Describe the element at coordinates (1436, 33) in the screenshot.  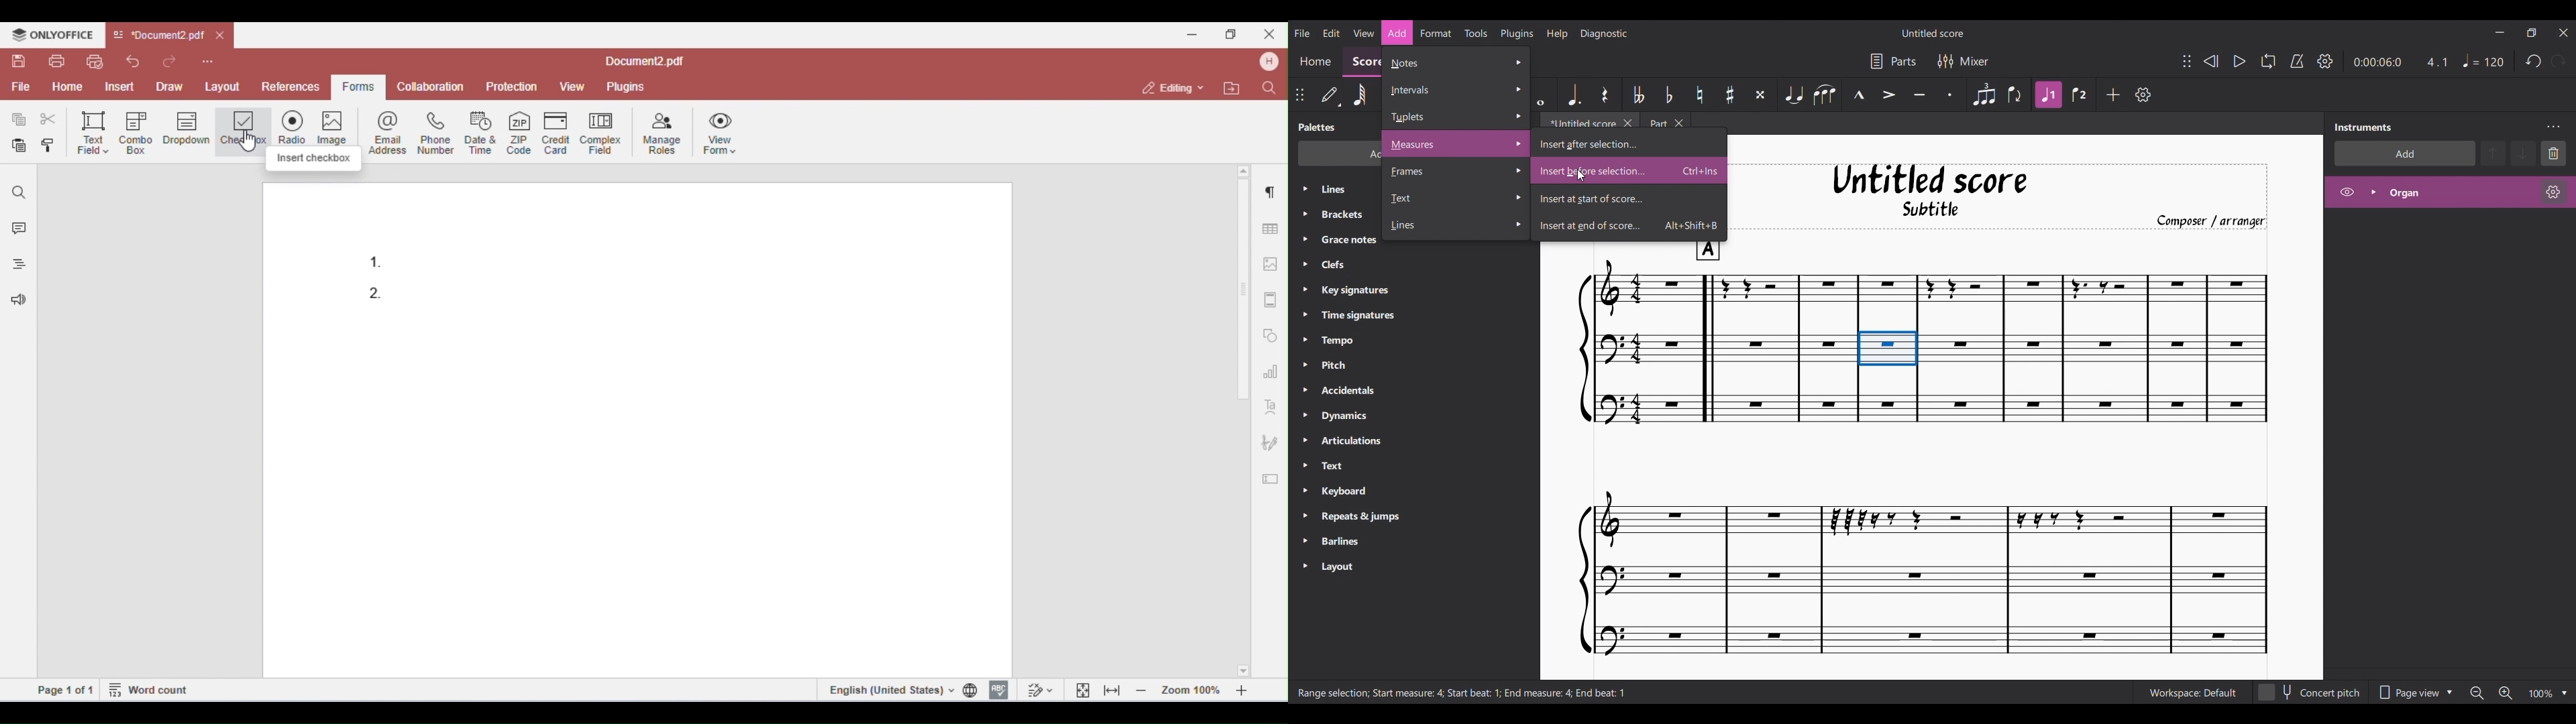
I see `Format menu` at that location.